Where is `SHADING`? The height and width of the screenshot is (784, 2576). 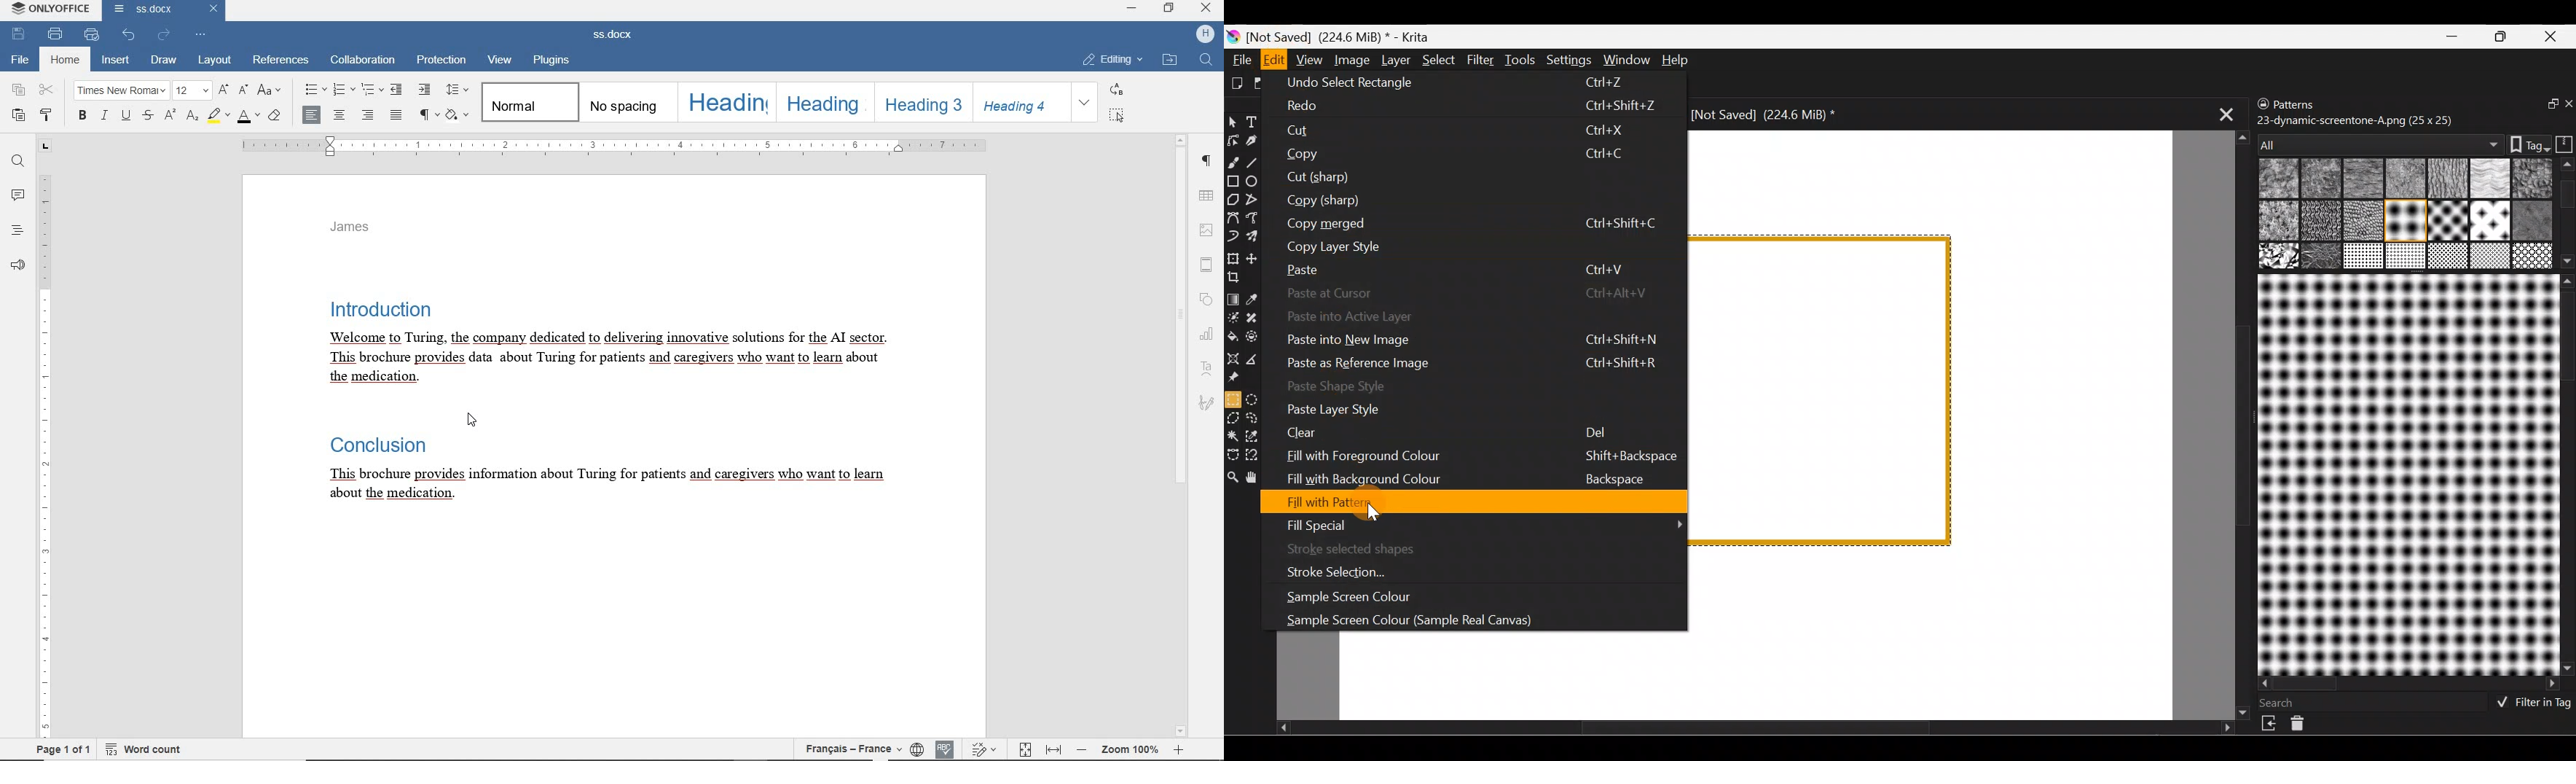
SHADING is located at coordinates (458, 114).